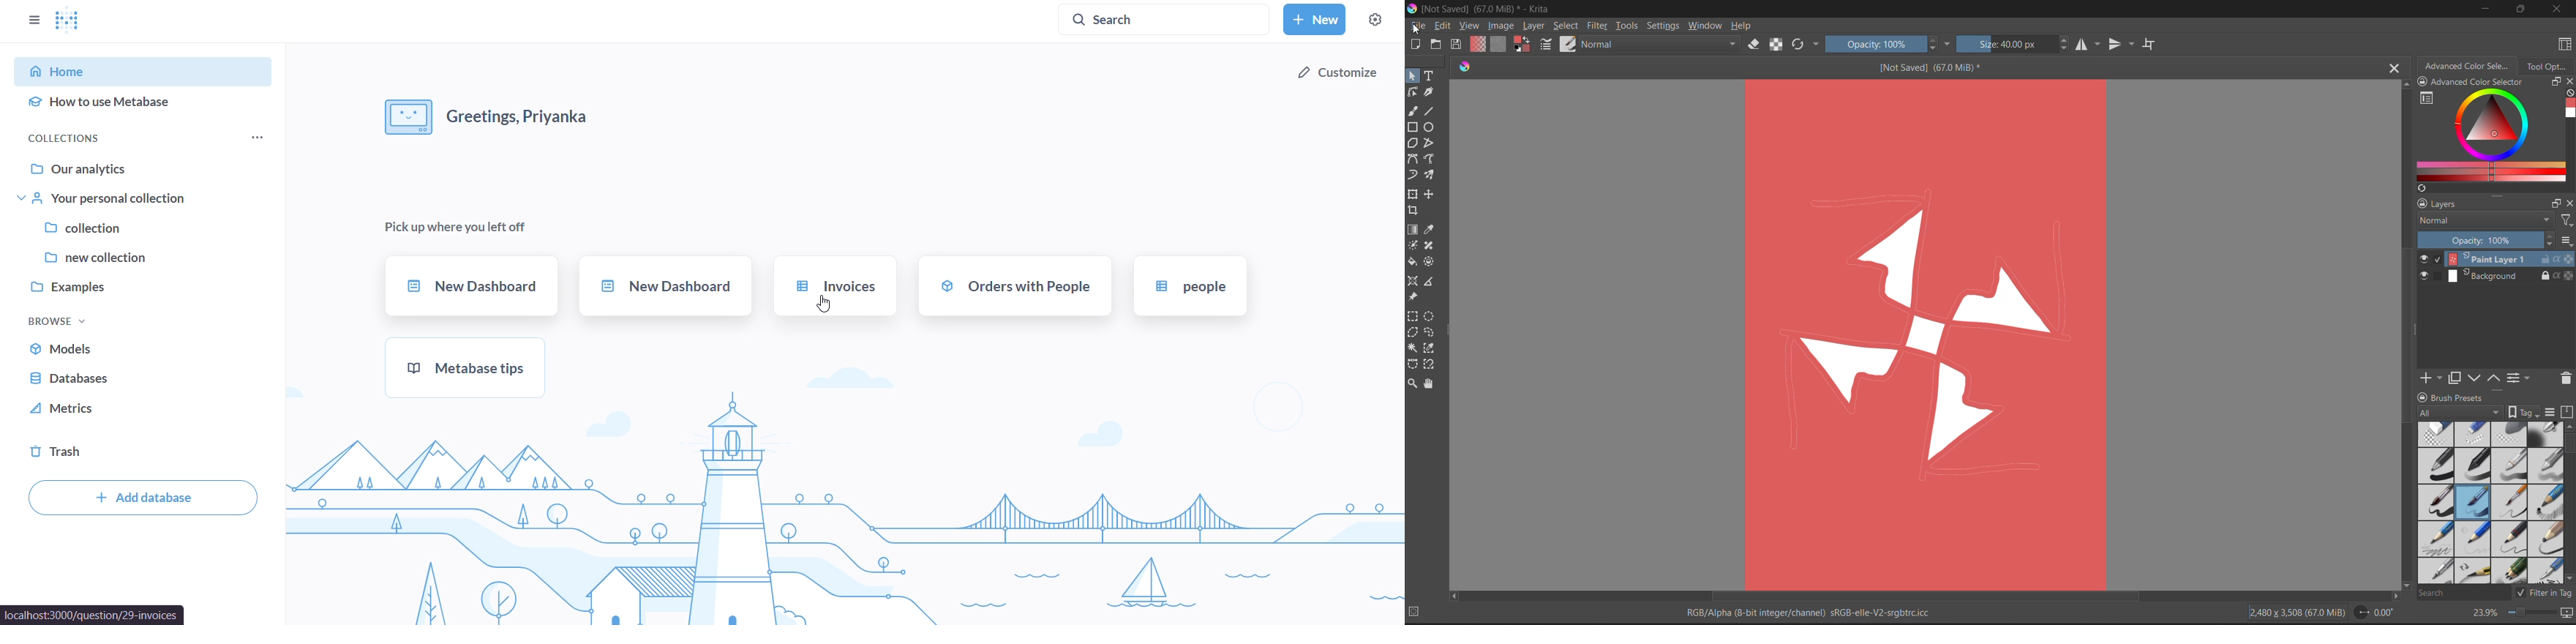 The width and height of the screenshot is (2576, 644). What do you see at coordinates (1927, 68) in the screenshot?
I see `[Not Saved] (67.0 MiB) *` at bounding box center [1927, 68].